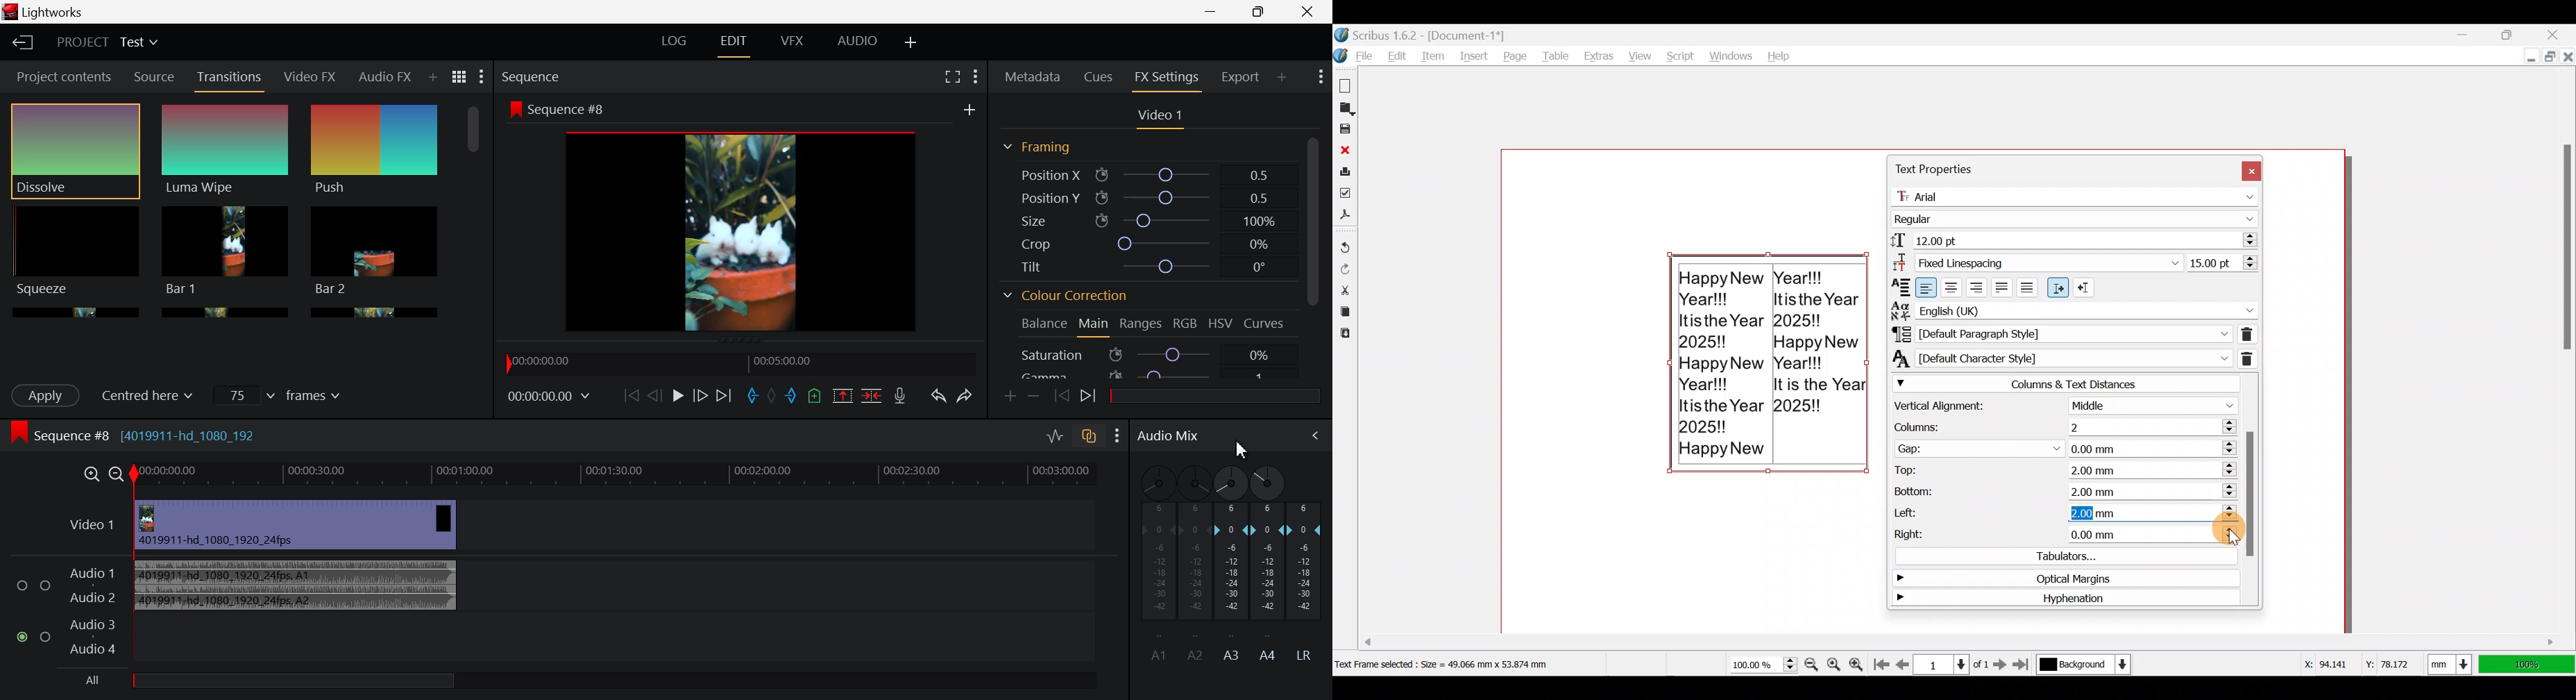  I want to click on Select current page, so click(1950, 663).